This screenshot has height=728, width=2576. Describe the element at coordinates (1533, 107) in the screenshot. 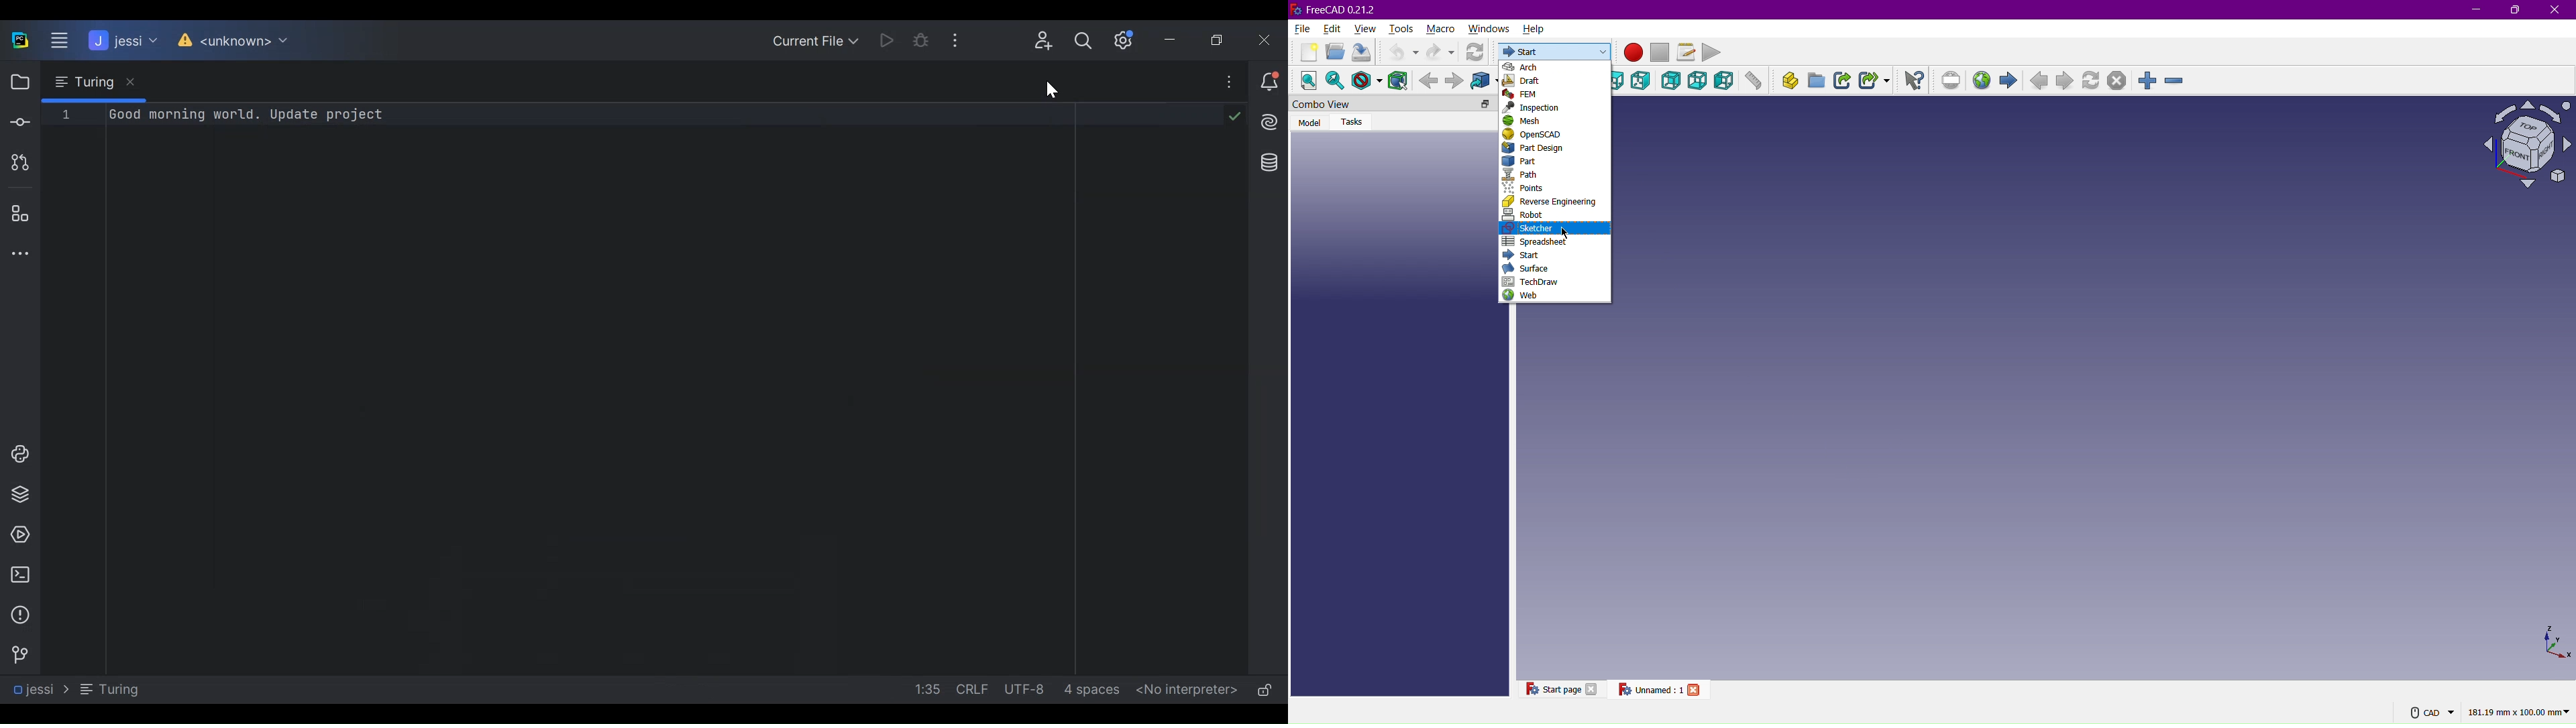

I see `Inspection` at that location.